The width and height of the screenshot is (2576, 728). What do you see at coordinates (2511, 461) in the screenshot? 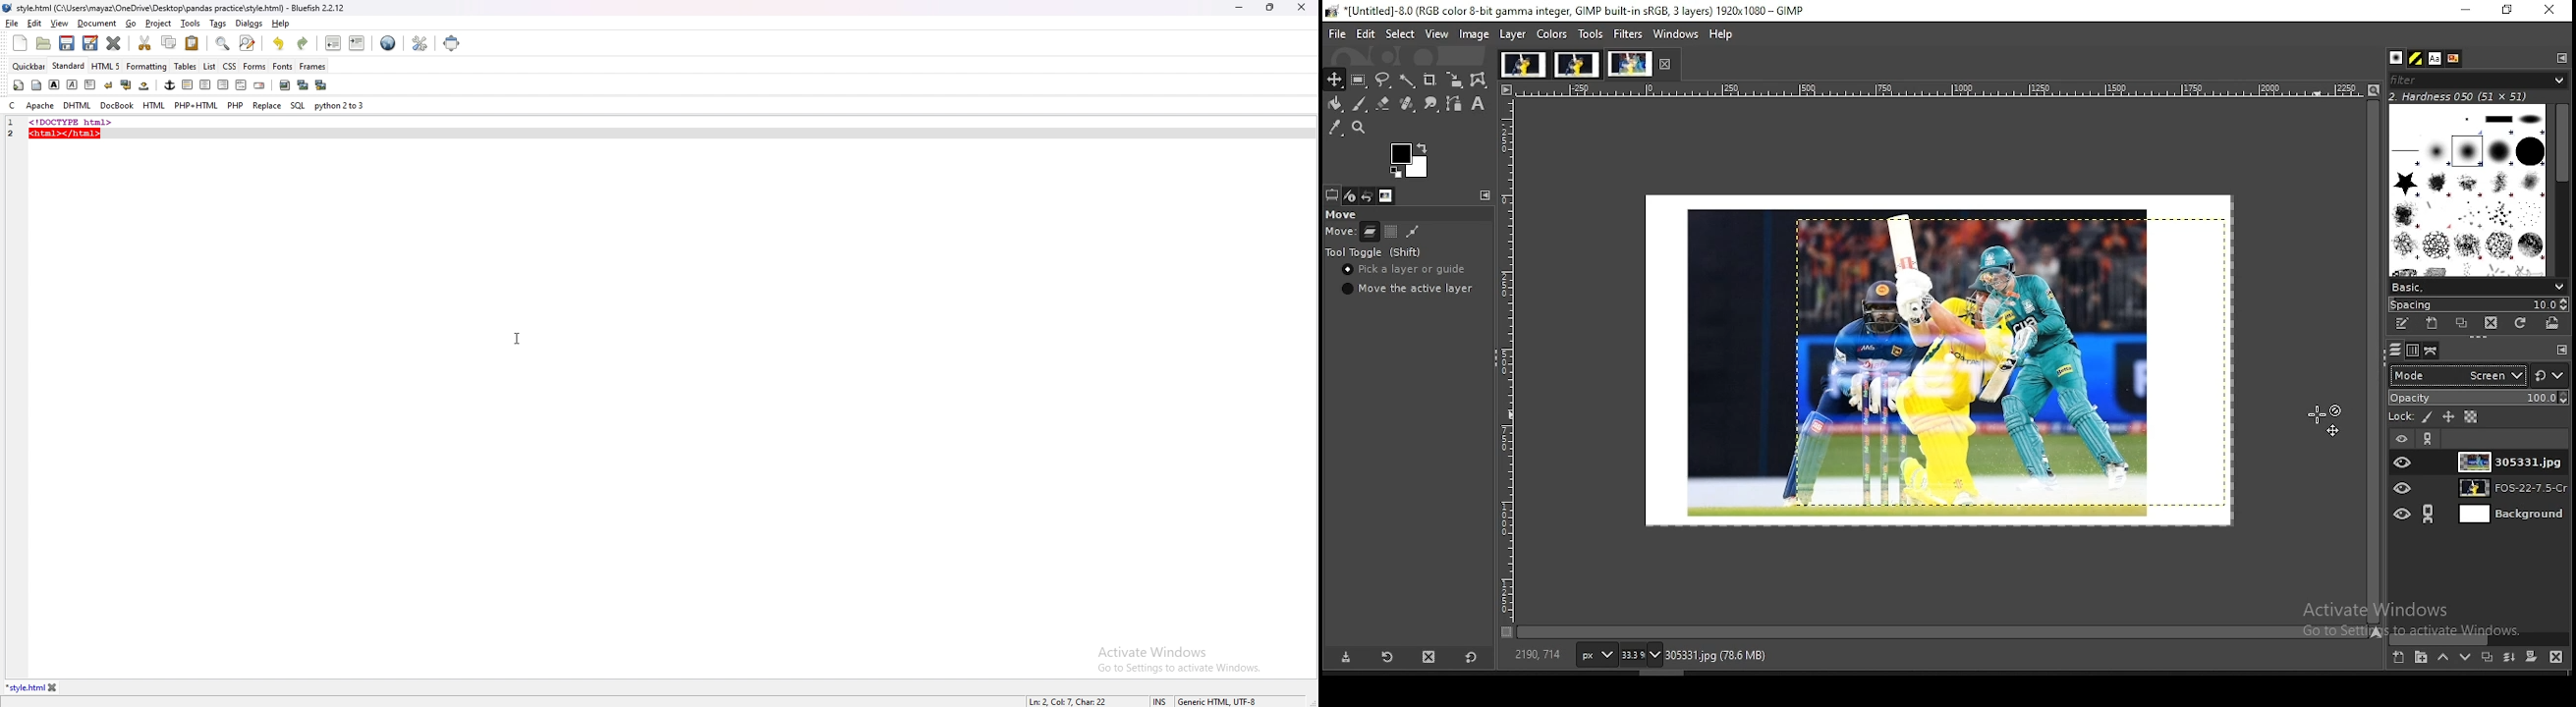
I see `layer` at bounding box center [2511, 461].